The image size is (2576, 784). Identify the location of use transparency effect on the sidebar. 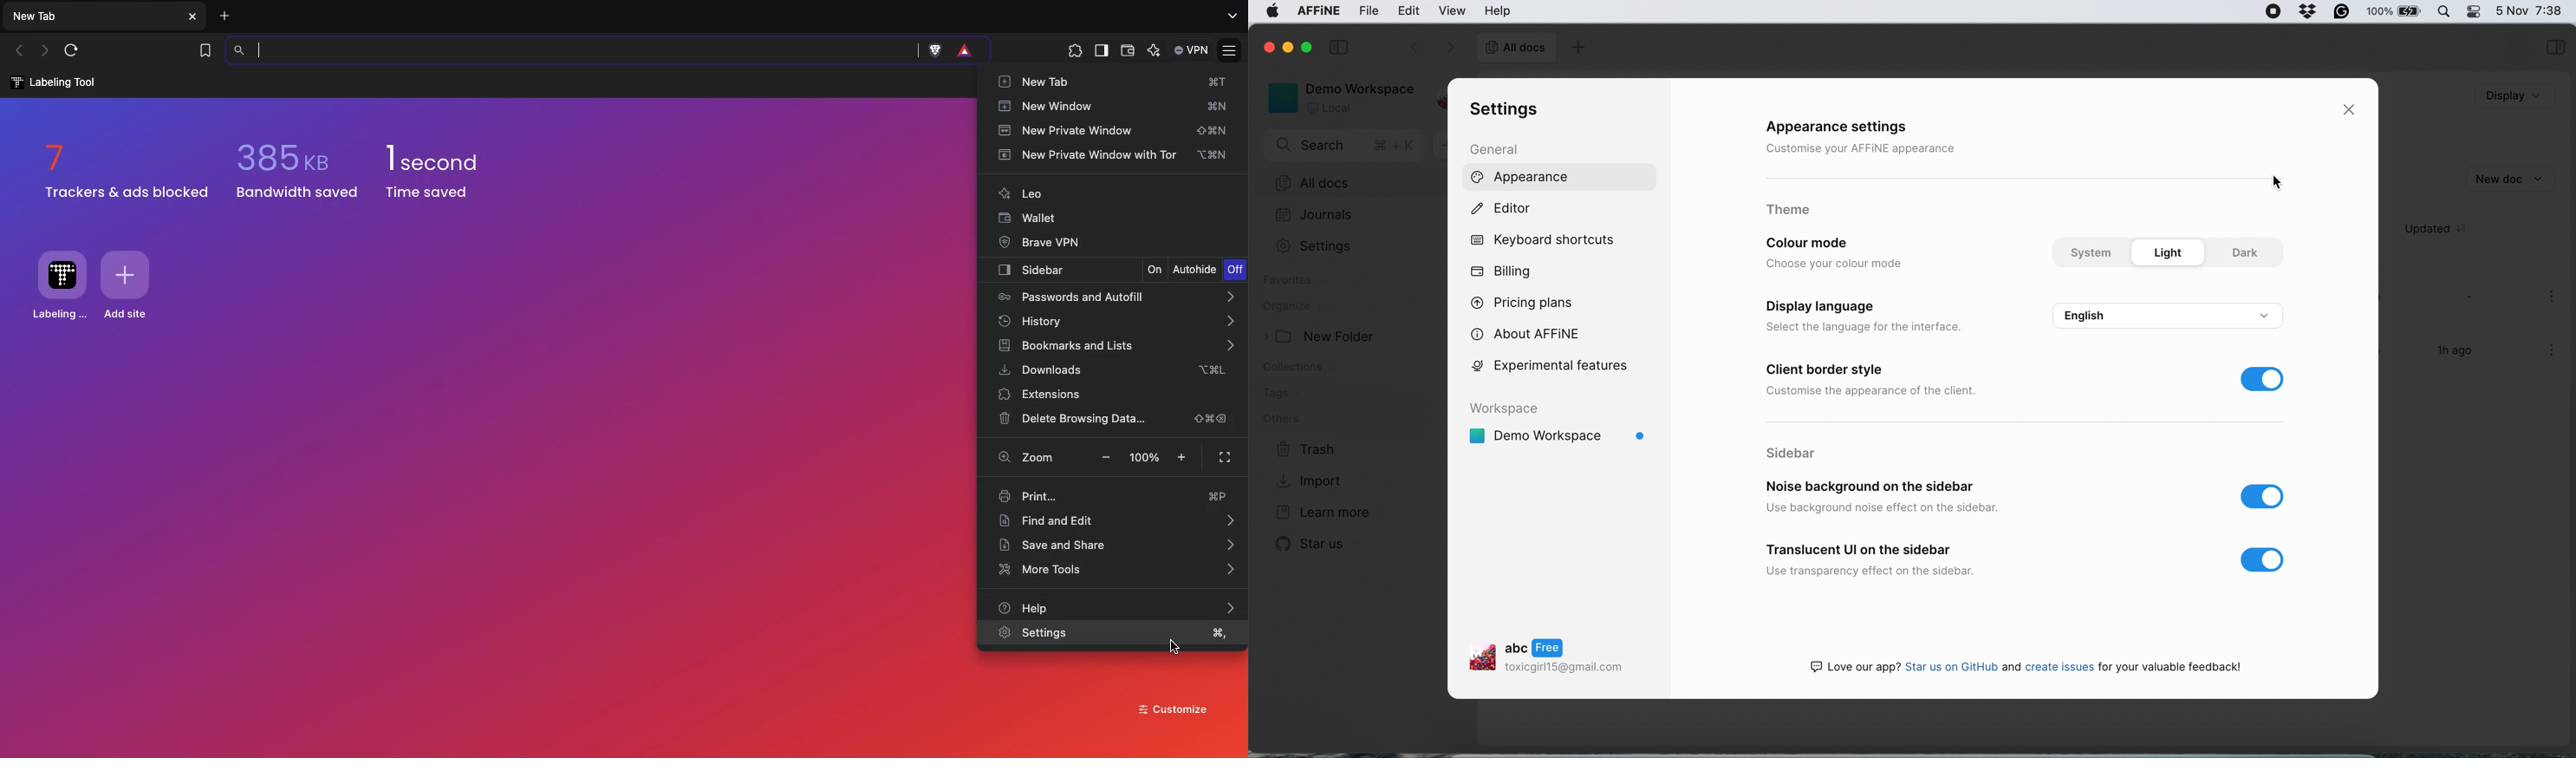
(1871, 569).